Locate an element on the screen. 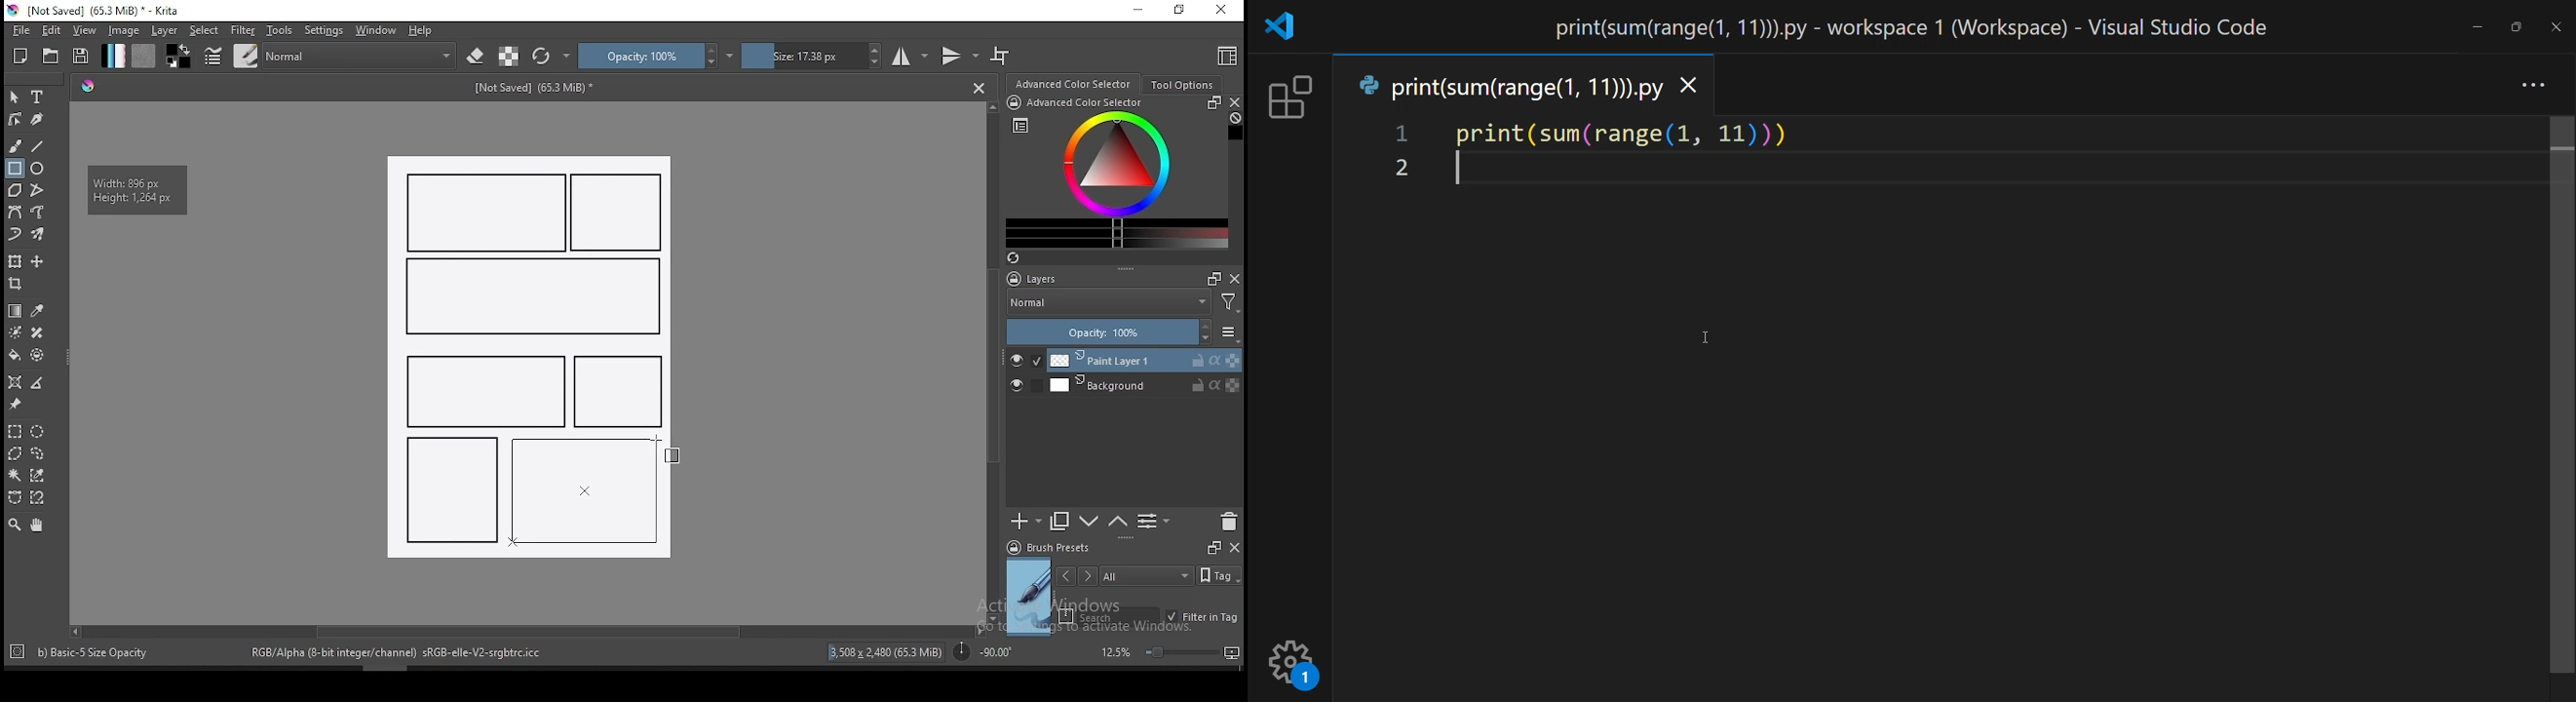  move layer one step up is located at coordinates (1090, 524).